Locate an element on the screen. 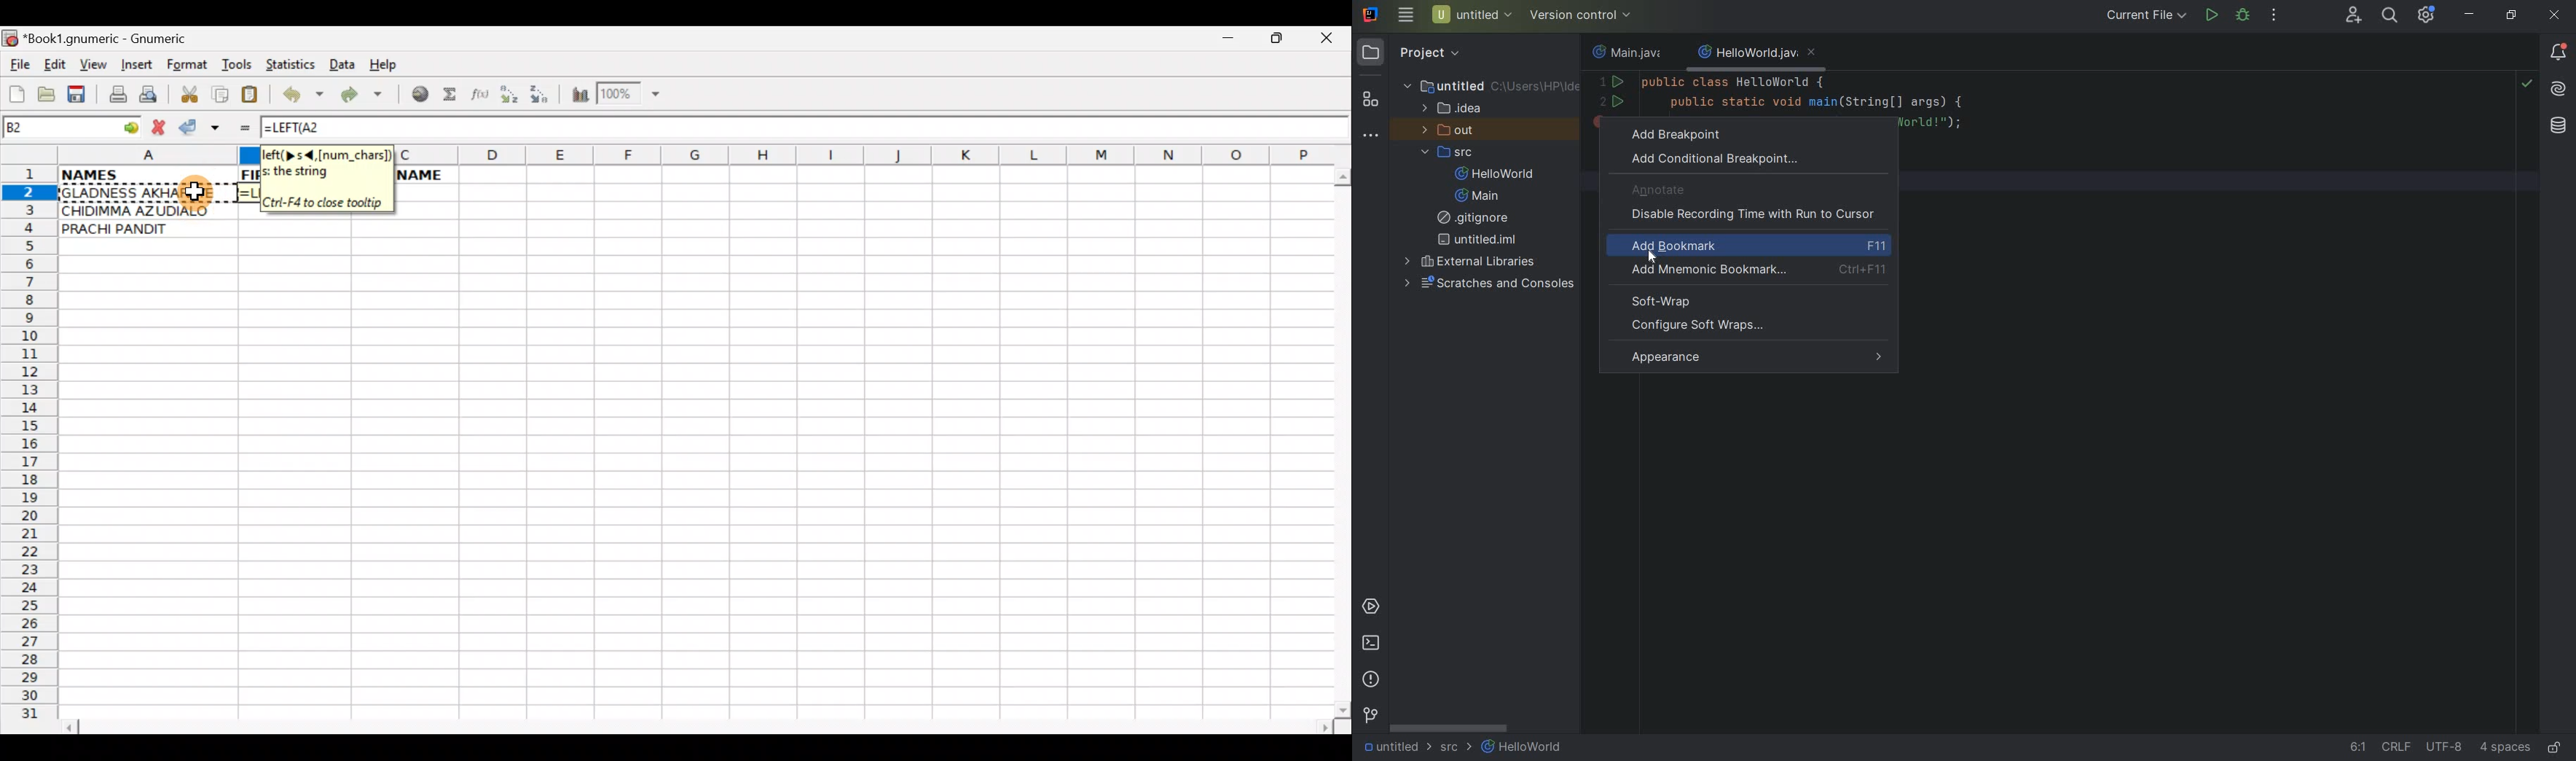 Image resolution: width=2576 pixels, height=784 pixels. AI assistant is located at coordinates (2559, 91).